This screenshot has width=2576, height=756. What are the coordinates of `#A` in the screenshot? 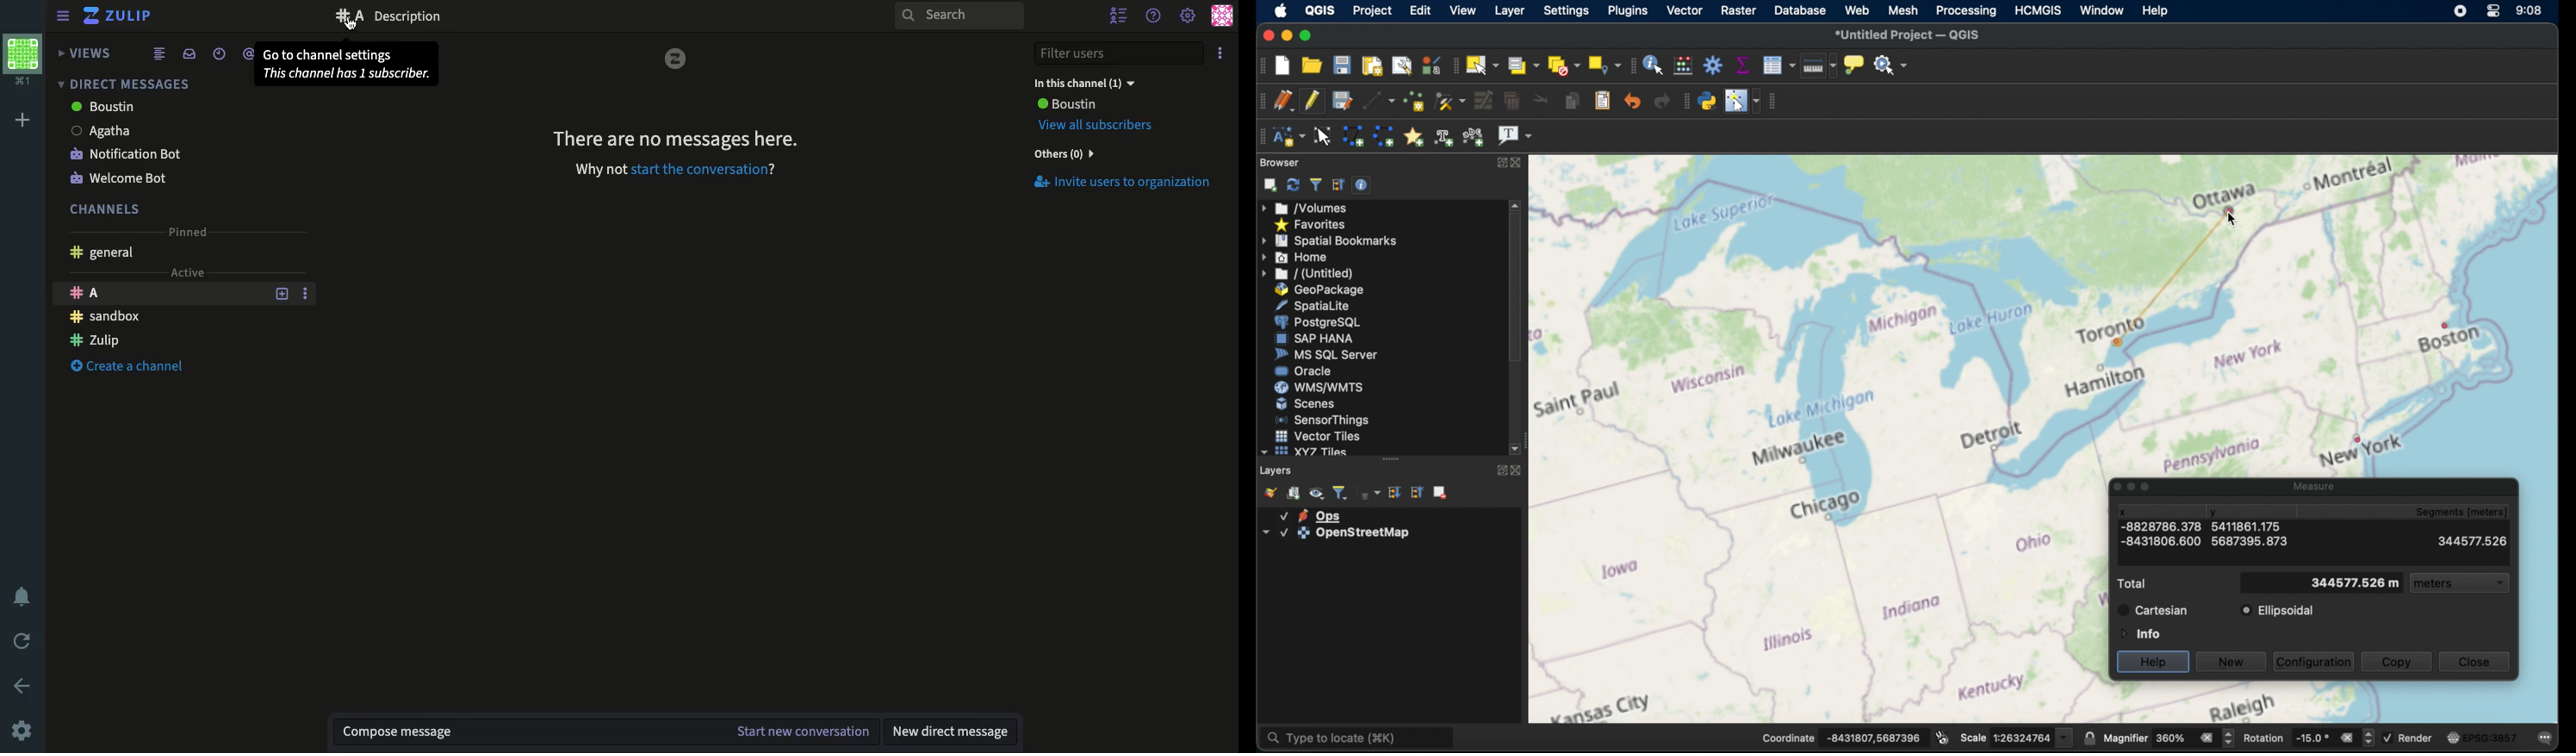 It's located at (349, 16).